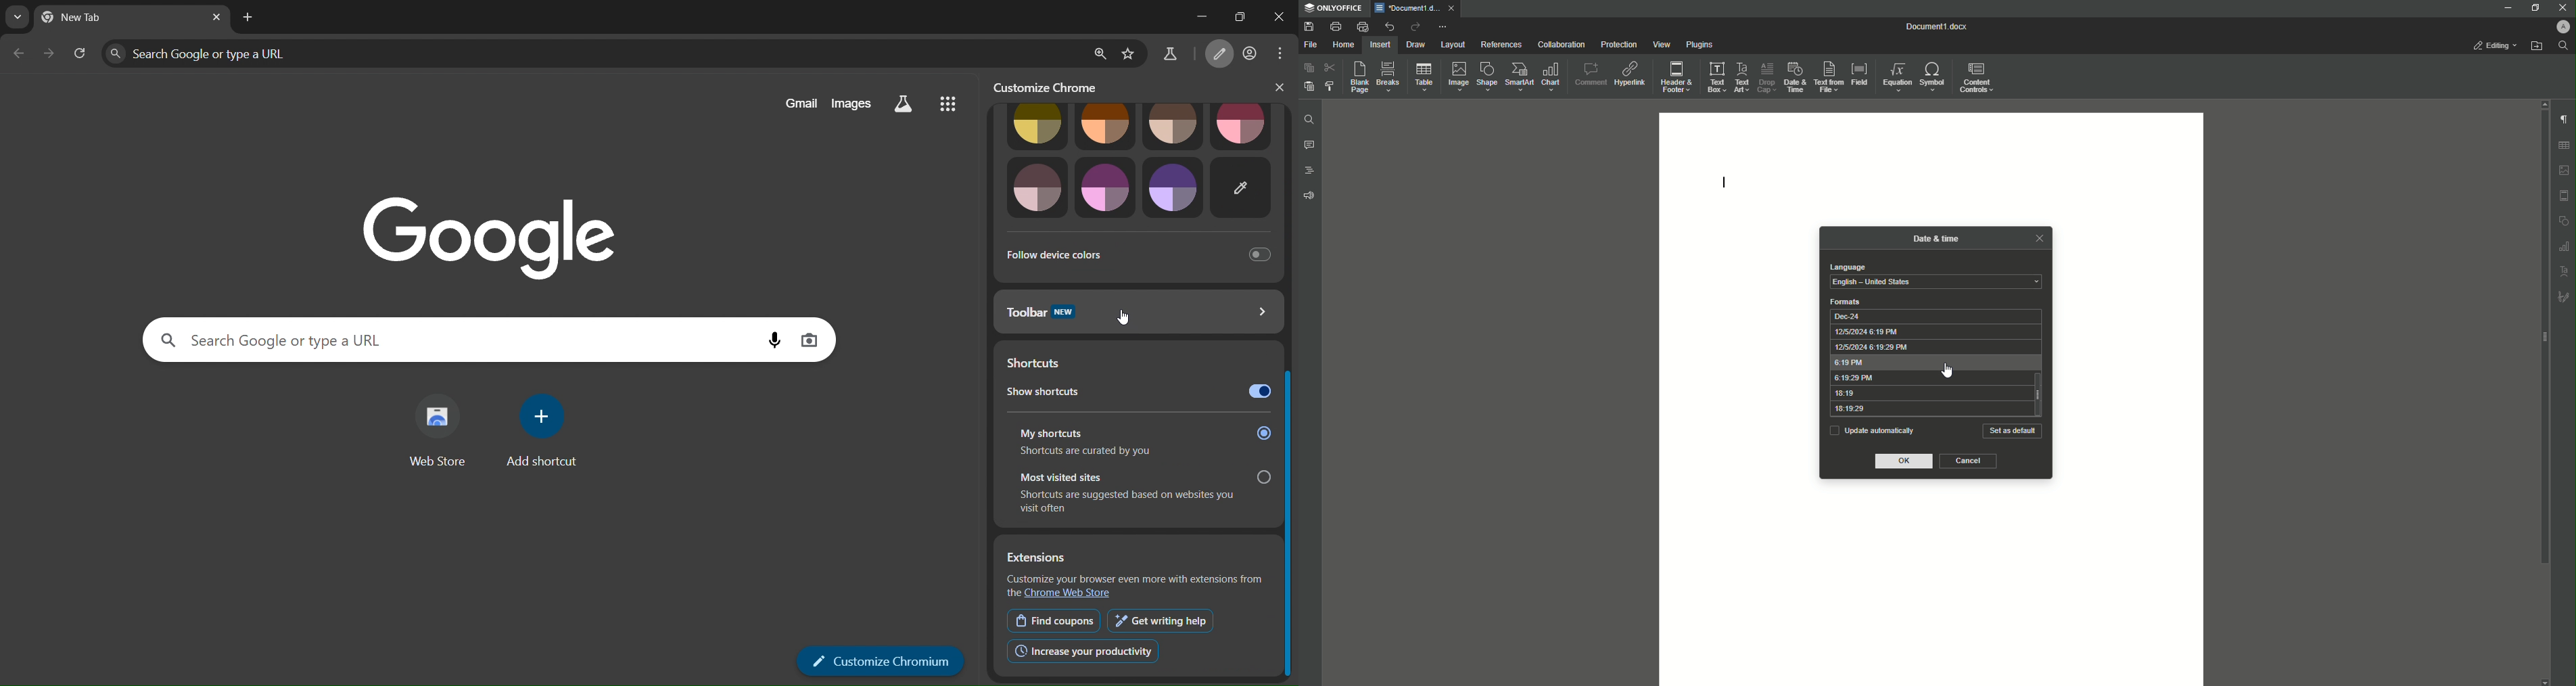 The width and height of the screenshot is (2576, 700). What do you see at coordinates (448, 340) in the screenshot?
I see `search panel` at bounding box center [448, 340].